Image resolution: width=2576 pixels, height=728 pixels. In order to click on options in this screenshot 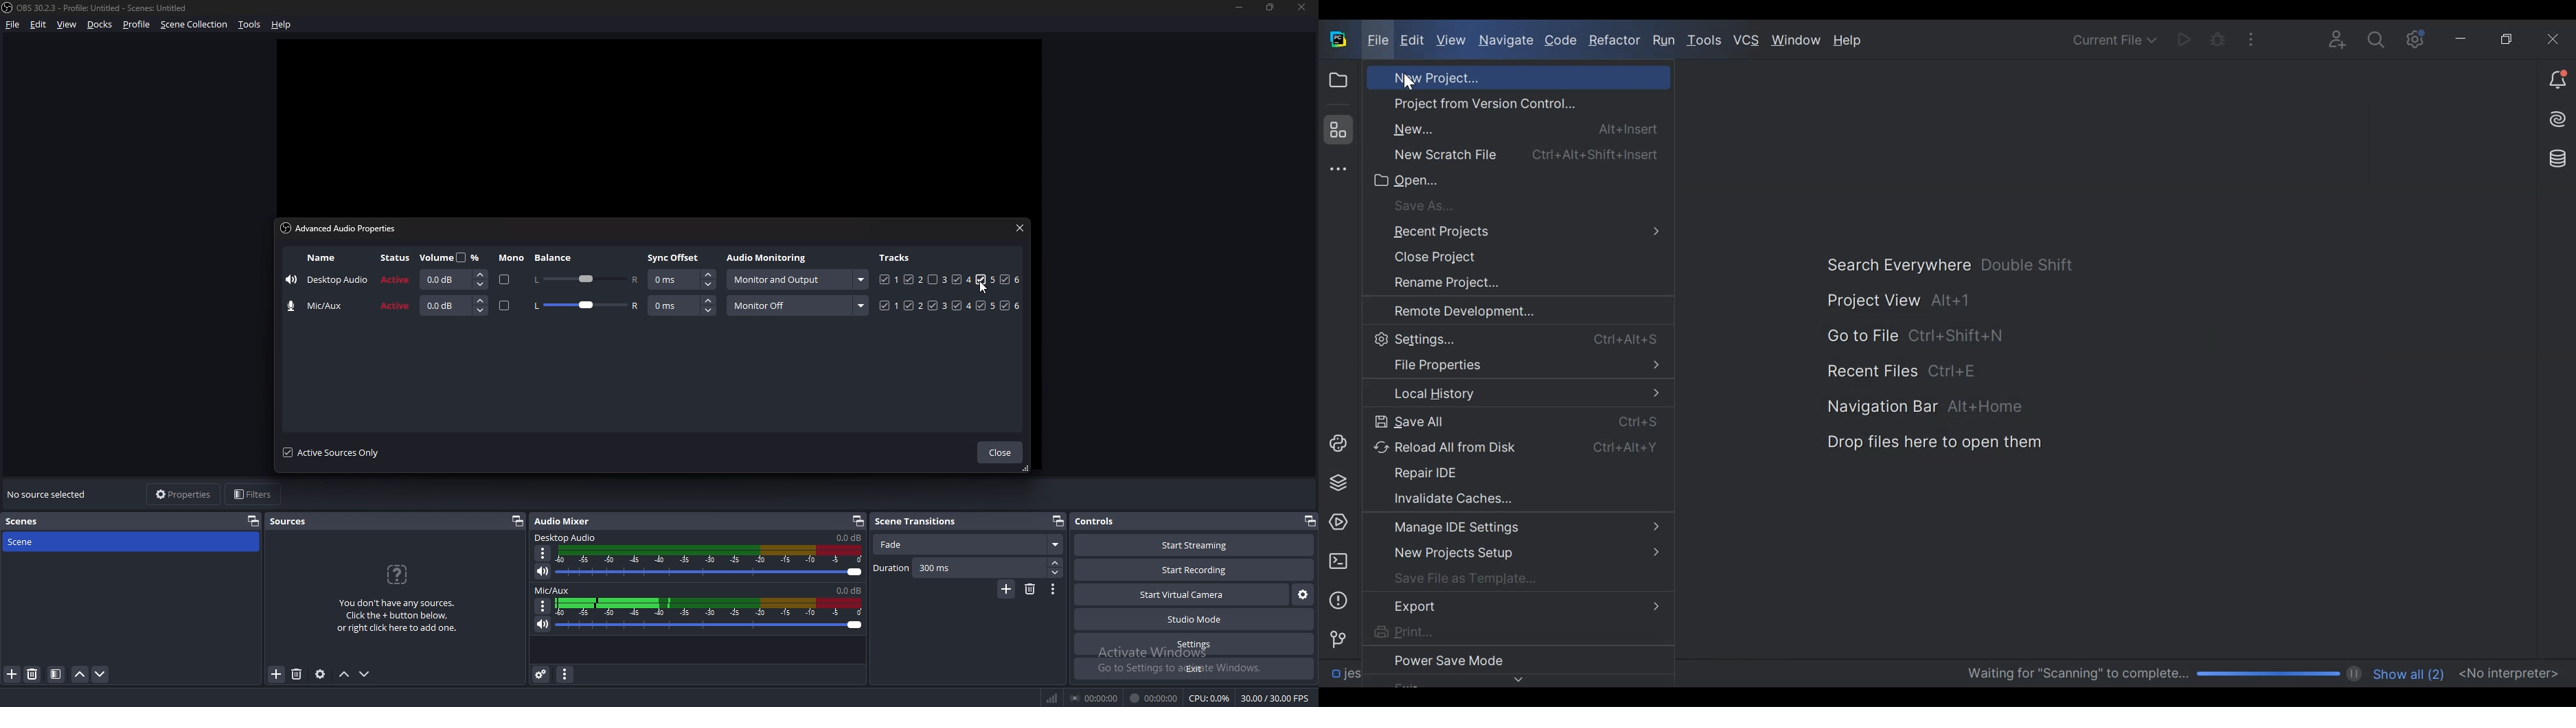, I will do `click(1054, 589)`.